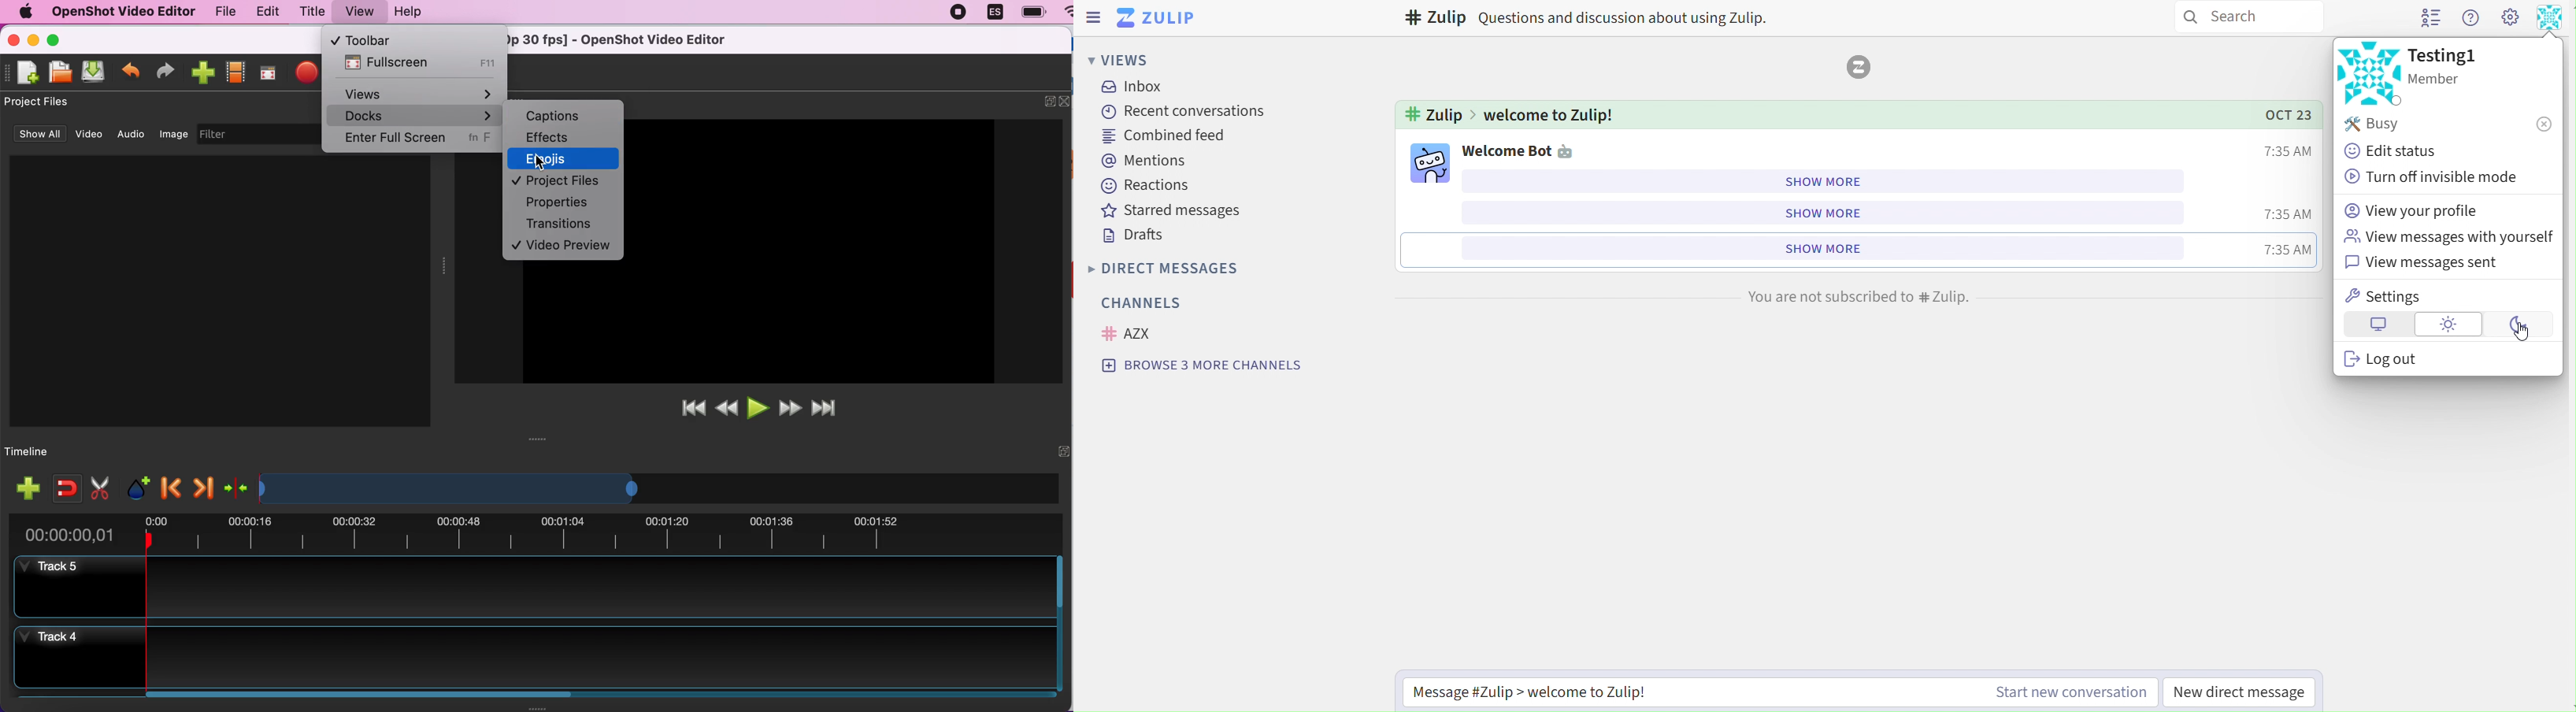 The image size is (2576, 728). Describe the element at coordinates (1820, 247) in the screenshot. I see `show more` at that location.